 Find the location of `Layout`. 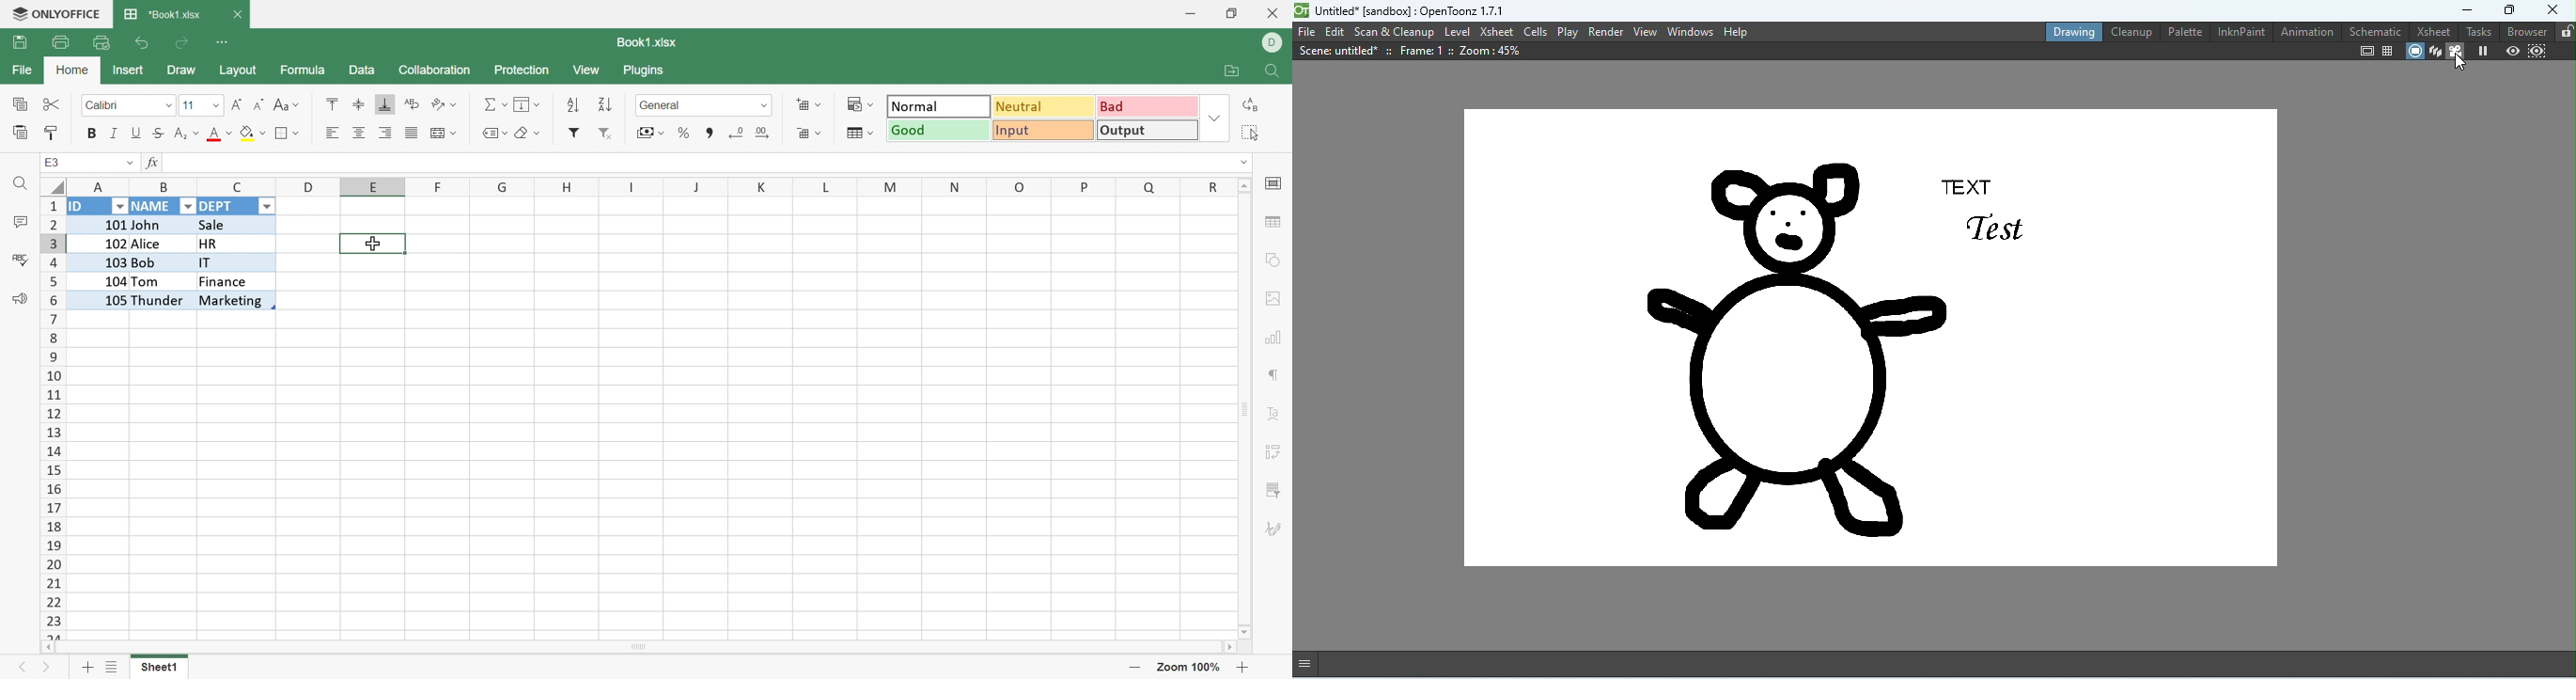

Layout is located at coordinates (244, 71).